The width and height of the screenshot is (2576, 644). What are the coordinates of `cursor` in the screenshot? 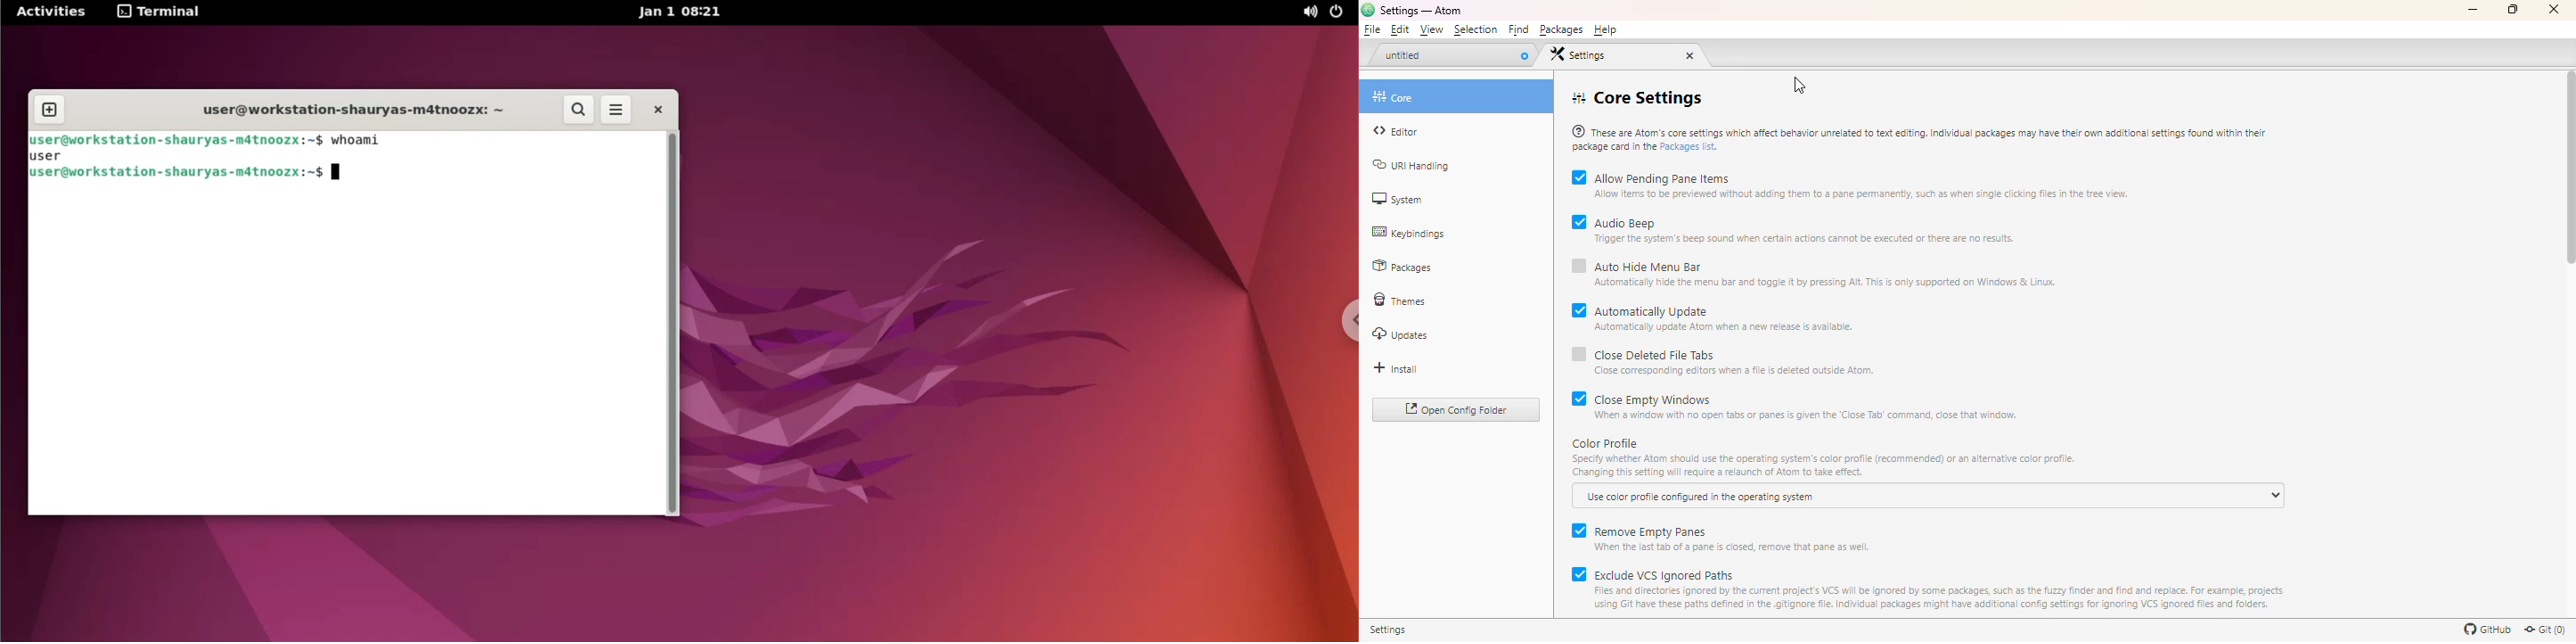 It's located at (1799, 86).